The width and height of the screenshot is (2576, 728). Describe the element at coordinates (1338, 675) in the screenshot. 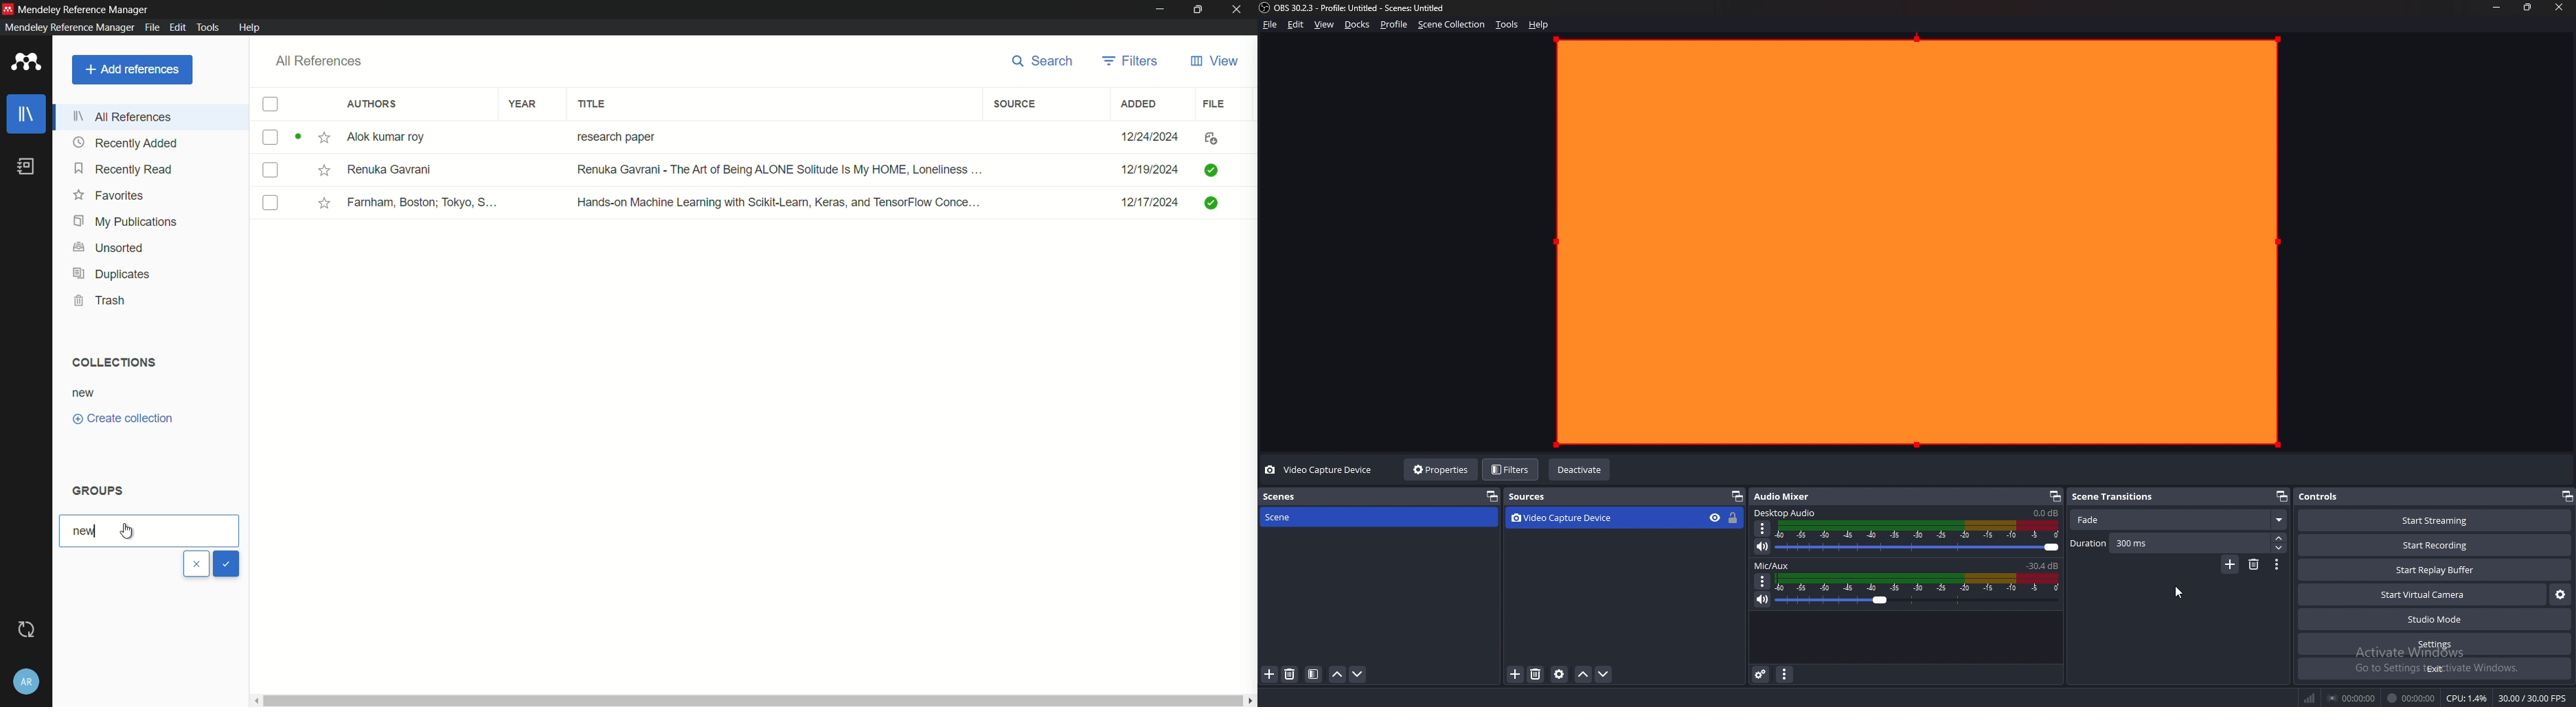

I see `move scene up` at that location.